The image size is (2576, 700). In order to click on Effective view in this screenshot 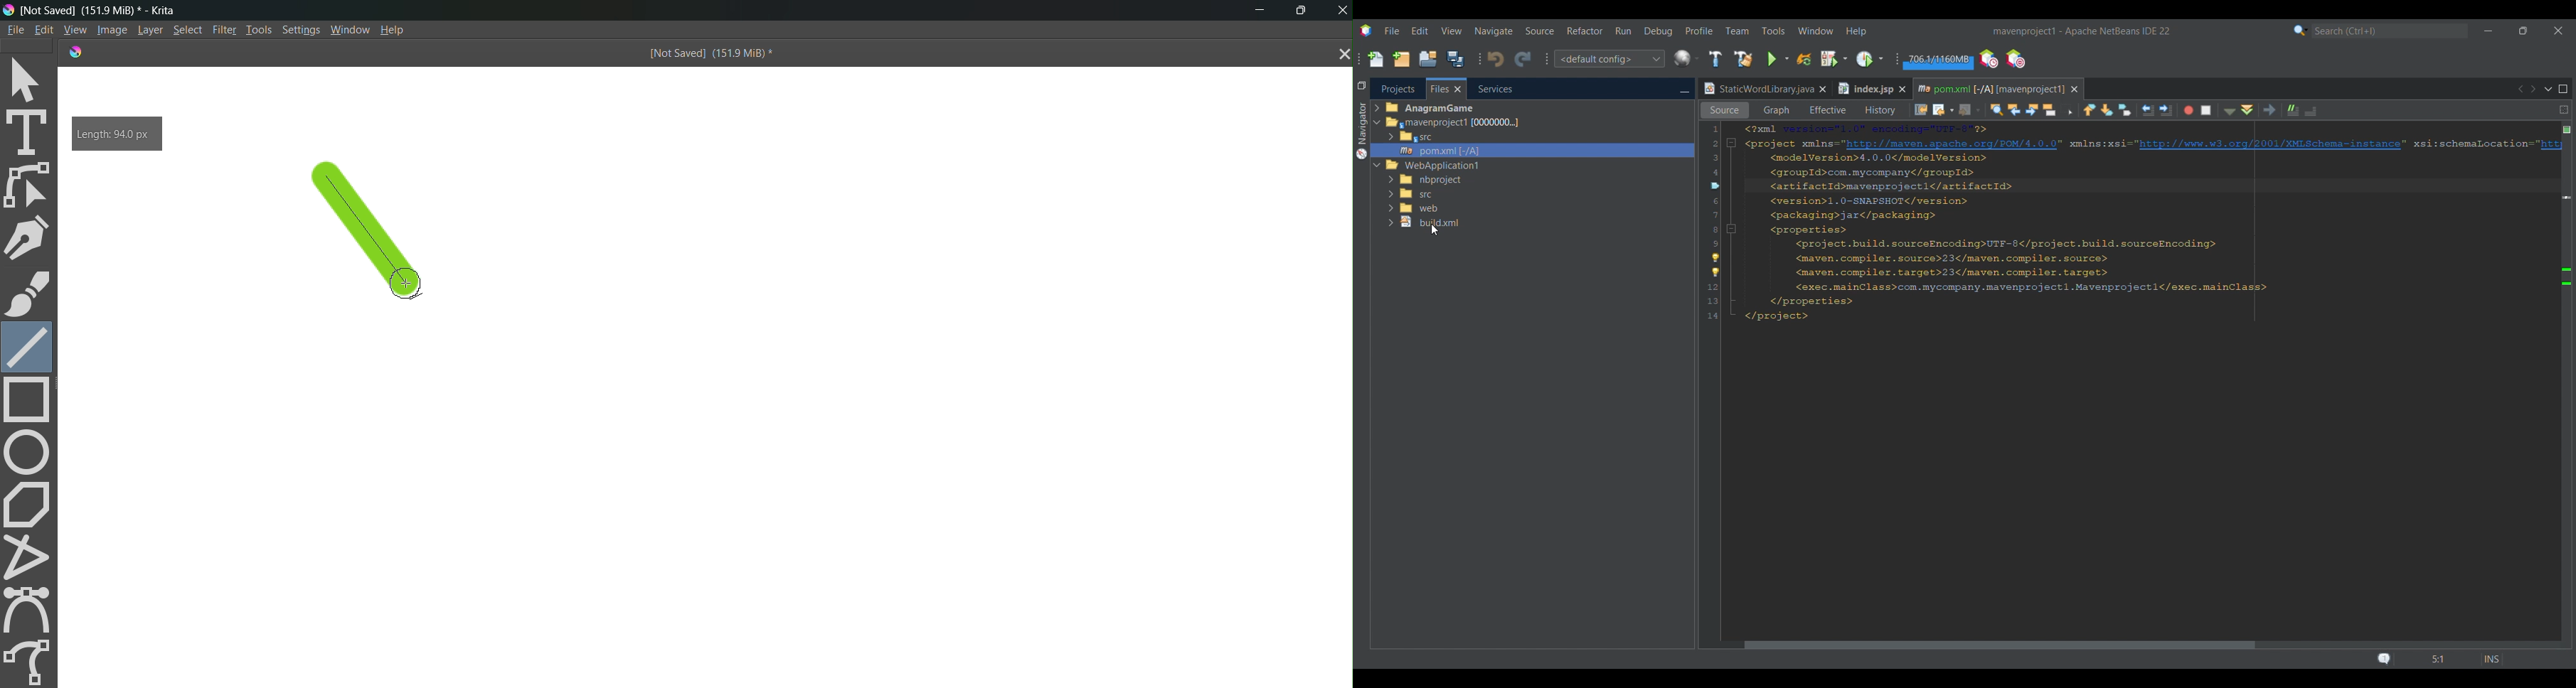, I will do `click(1828, 110)`.